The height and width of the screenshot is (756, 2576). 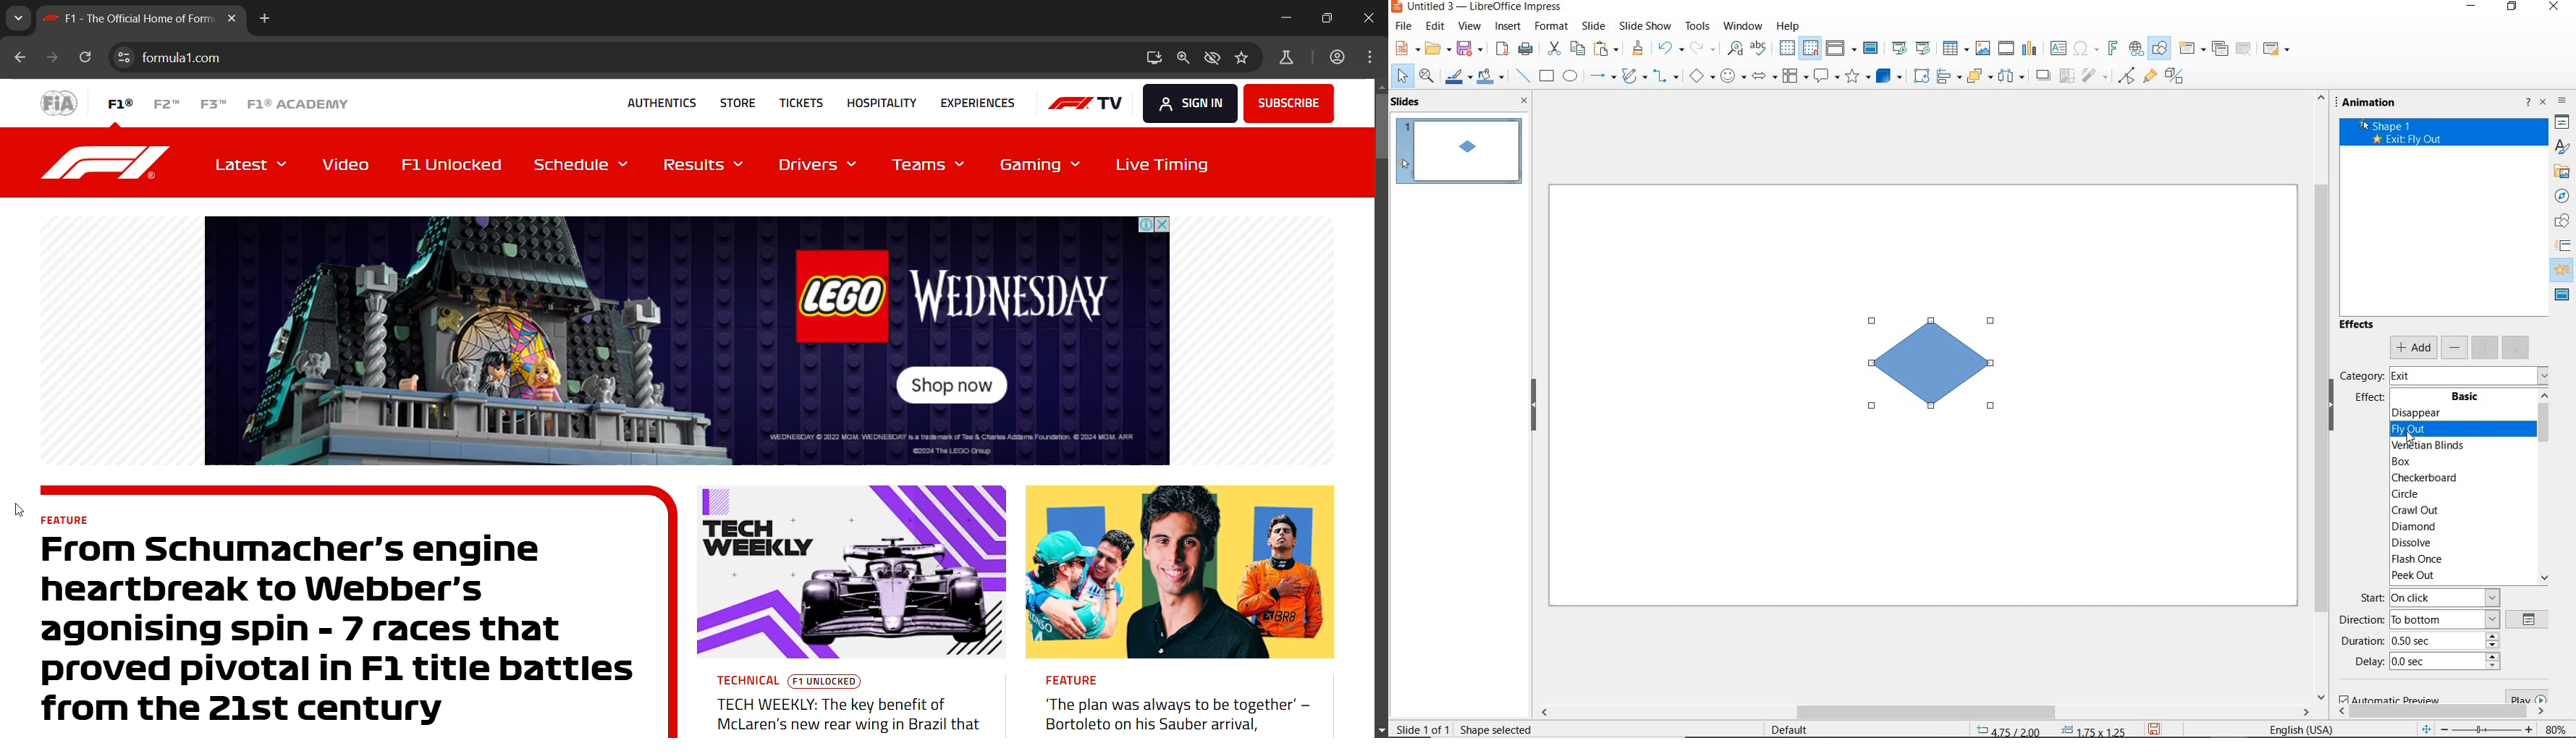 I want to click on F2™, so click(x=166, y=103).